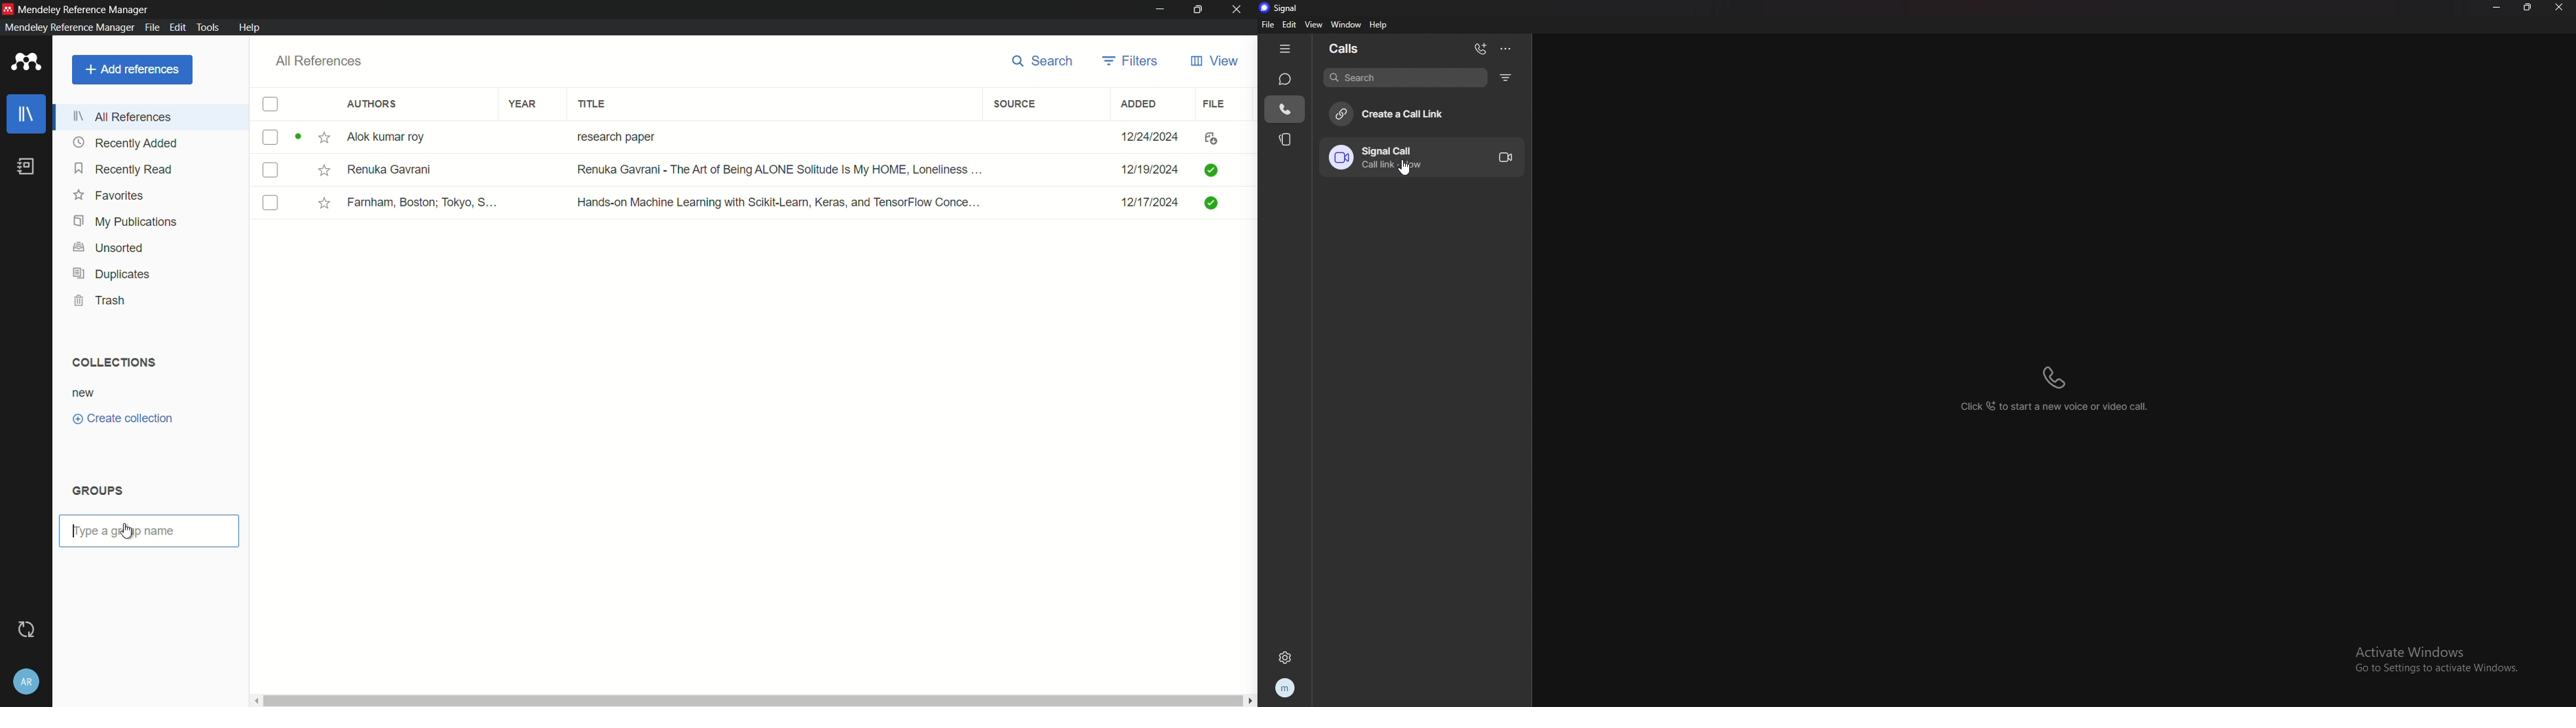  Describe the element at coordinates (1014, 104) in the screenshot. I see `source` at that location.